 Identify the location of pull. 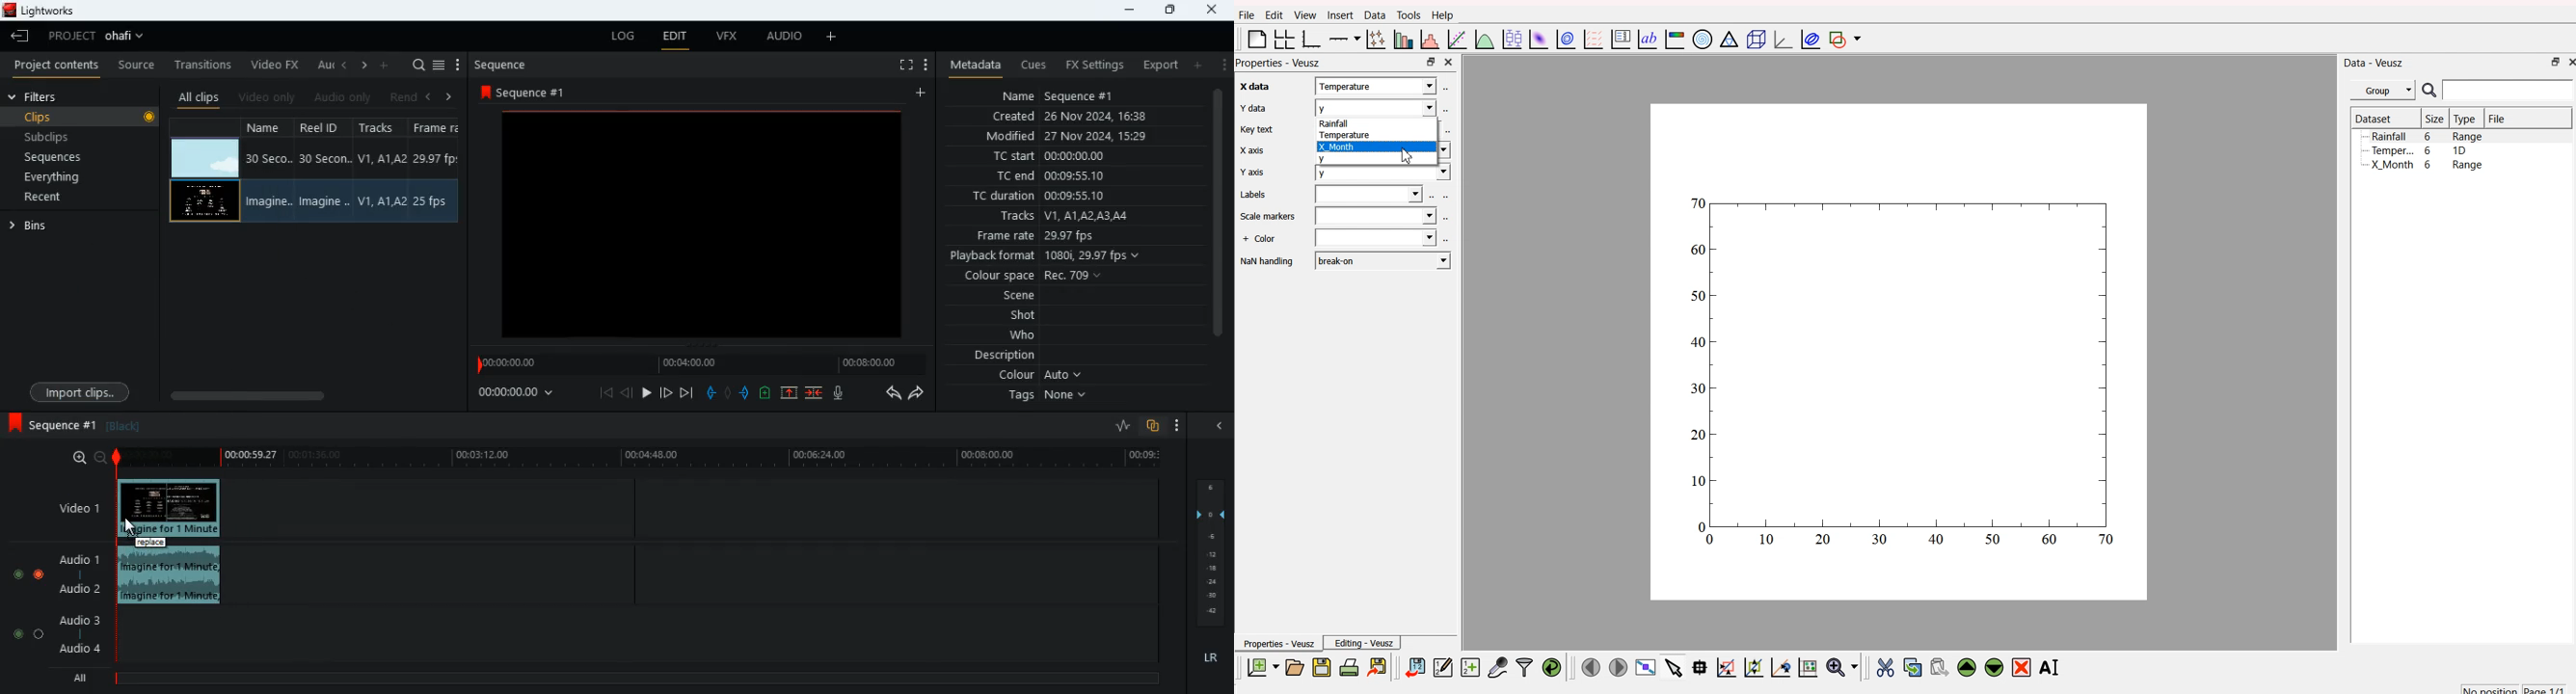
(711, 392).